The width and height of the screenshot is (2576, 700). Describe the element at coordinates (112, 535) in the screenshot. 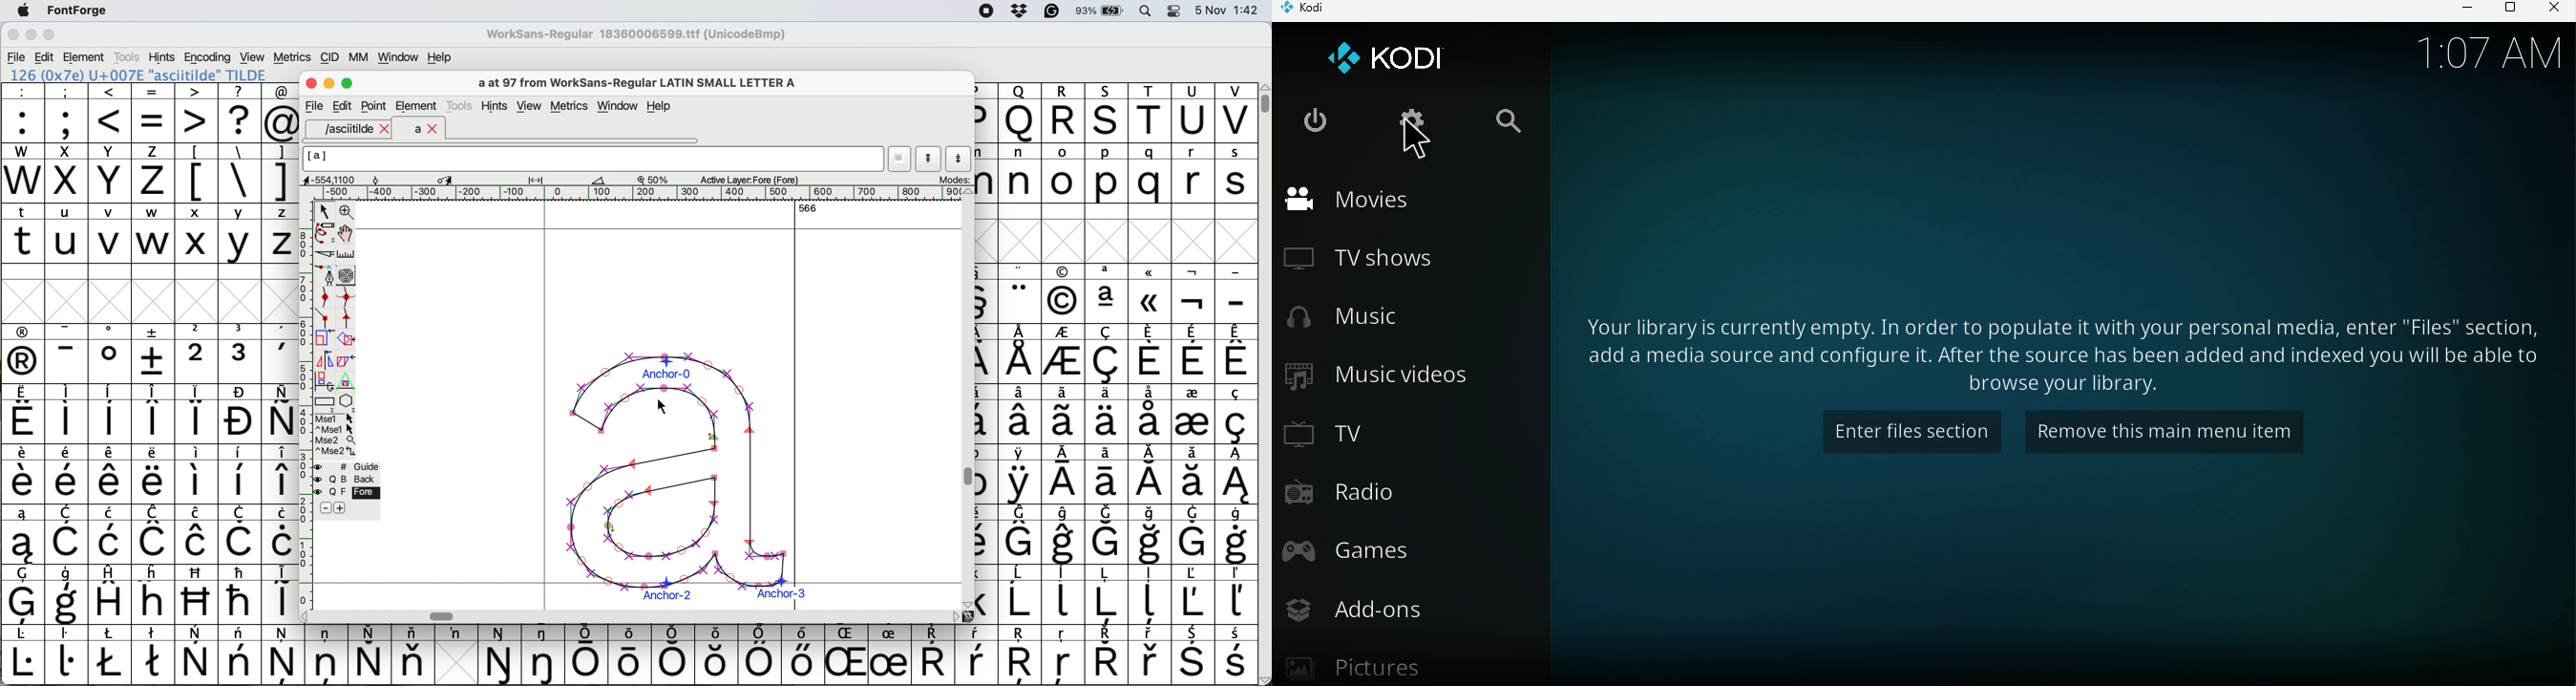

I see `symbol` at that location.